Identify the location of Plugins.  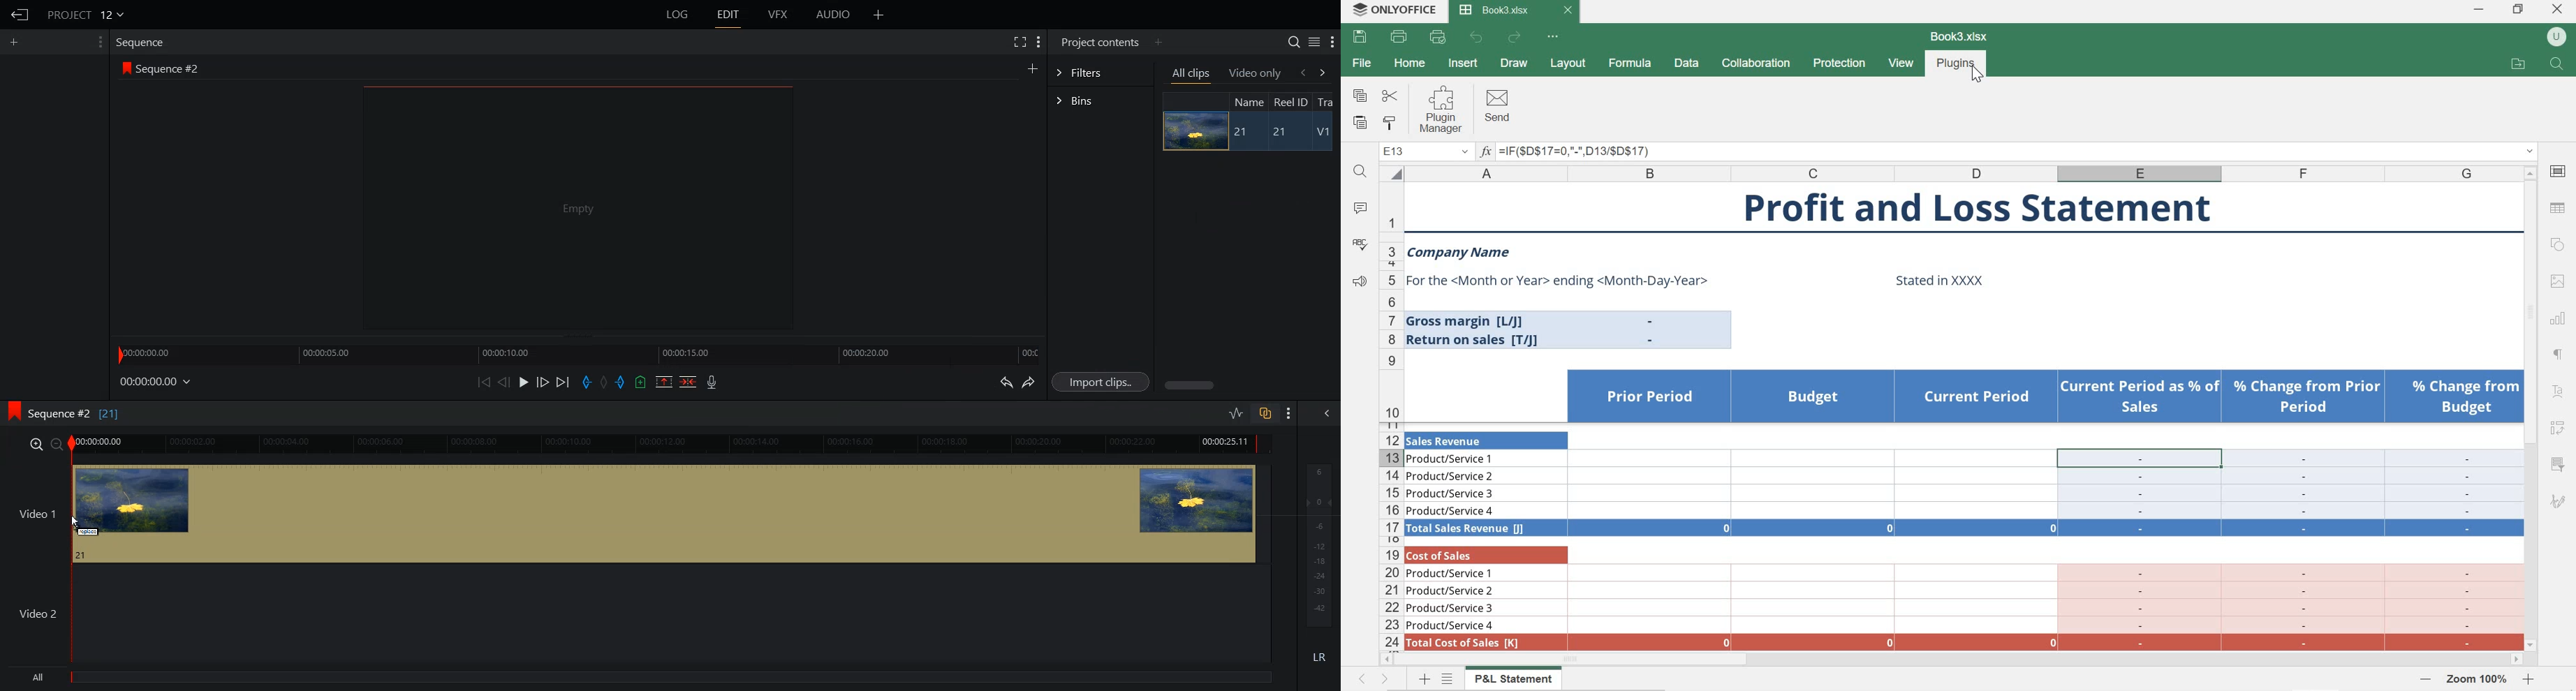
(1956, 62).